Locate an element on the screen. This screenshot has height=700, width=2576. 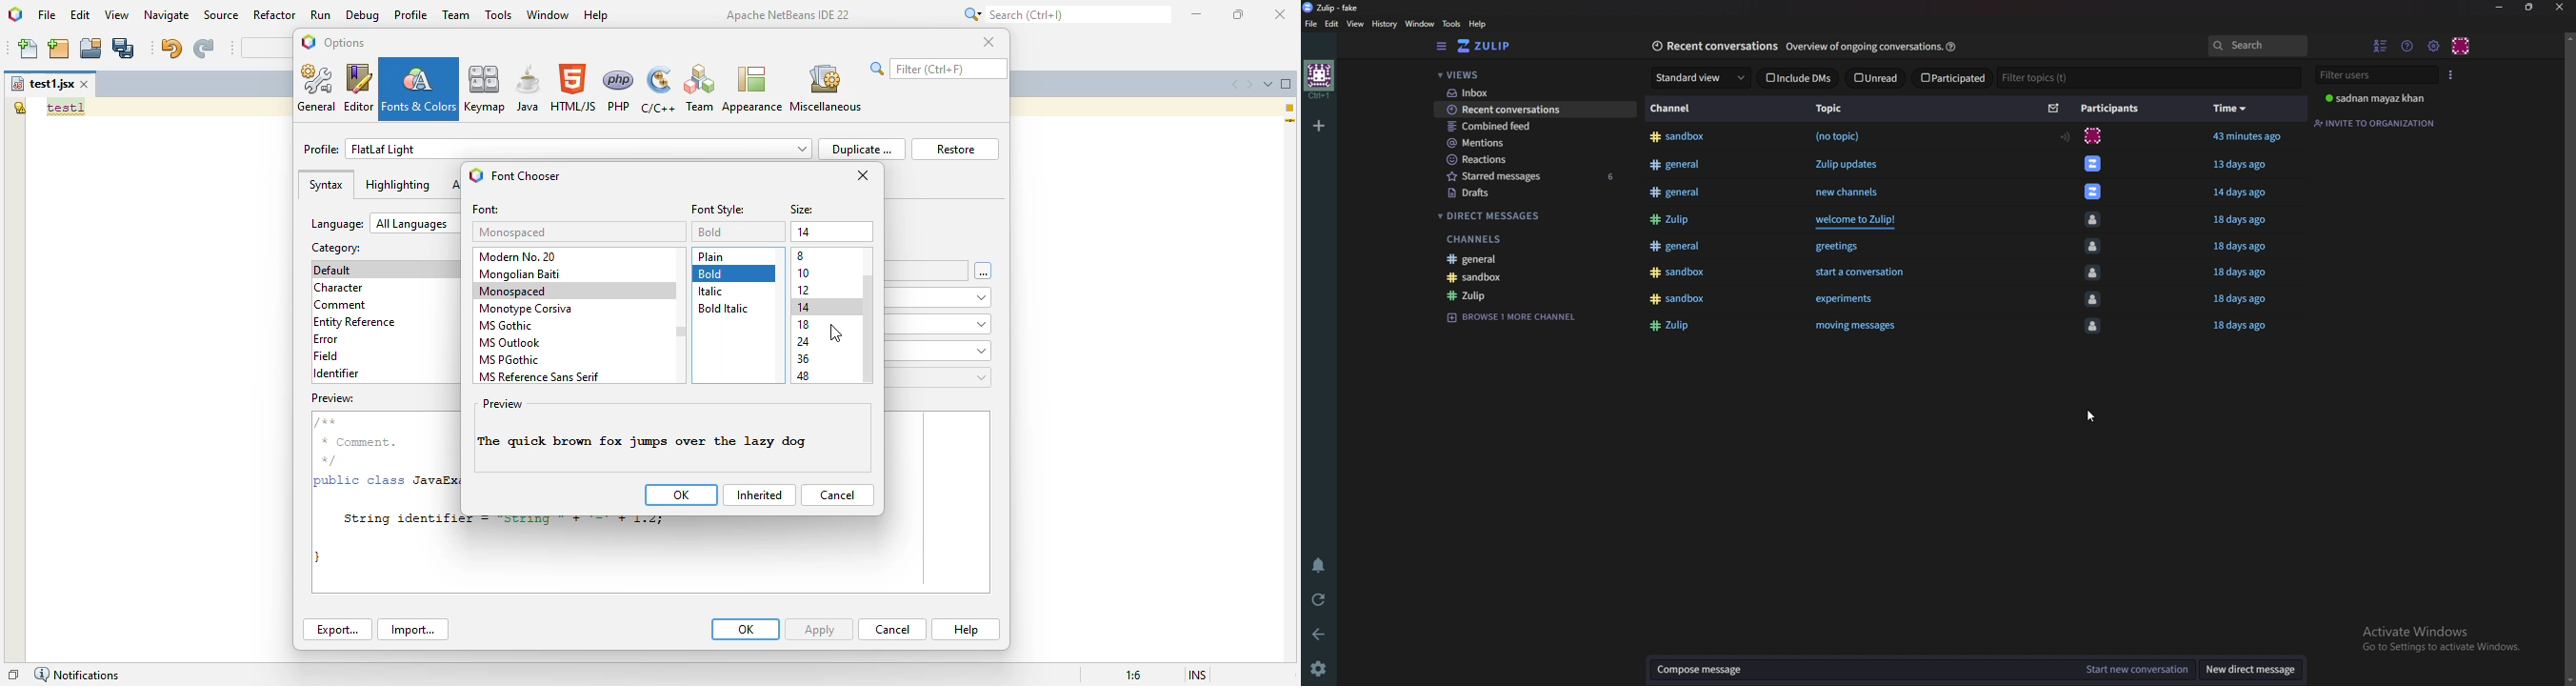
13 days ago is located at coordinates (2244, 165).